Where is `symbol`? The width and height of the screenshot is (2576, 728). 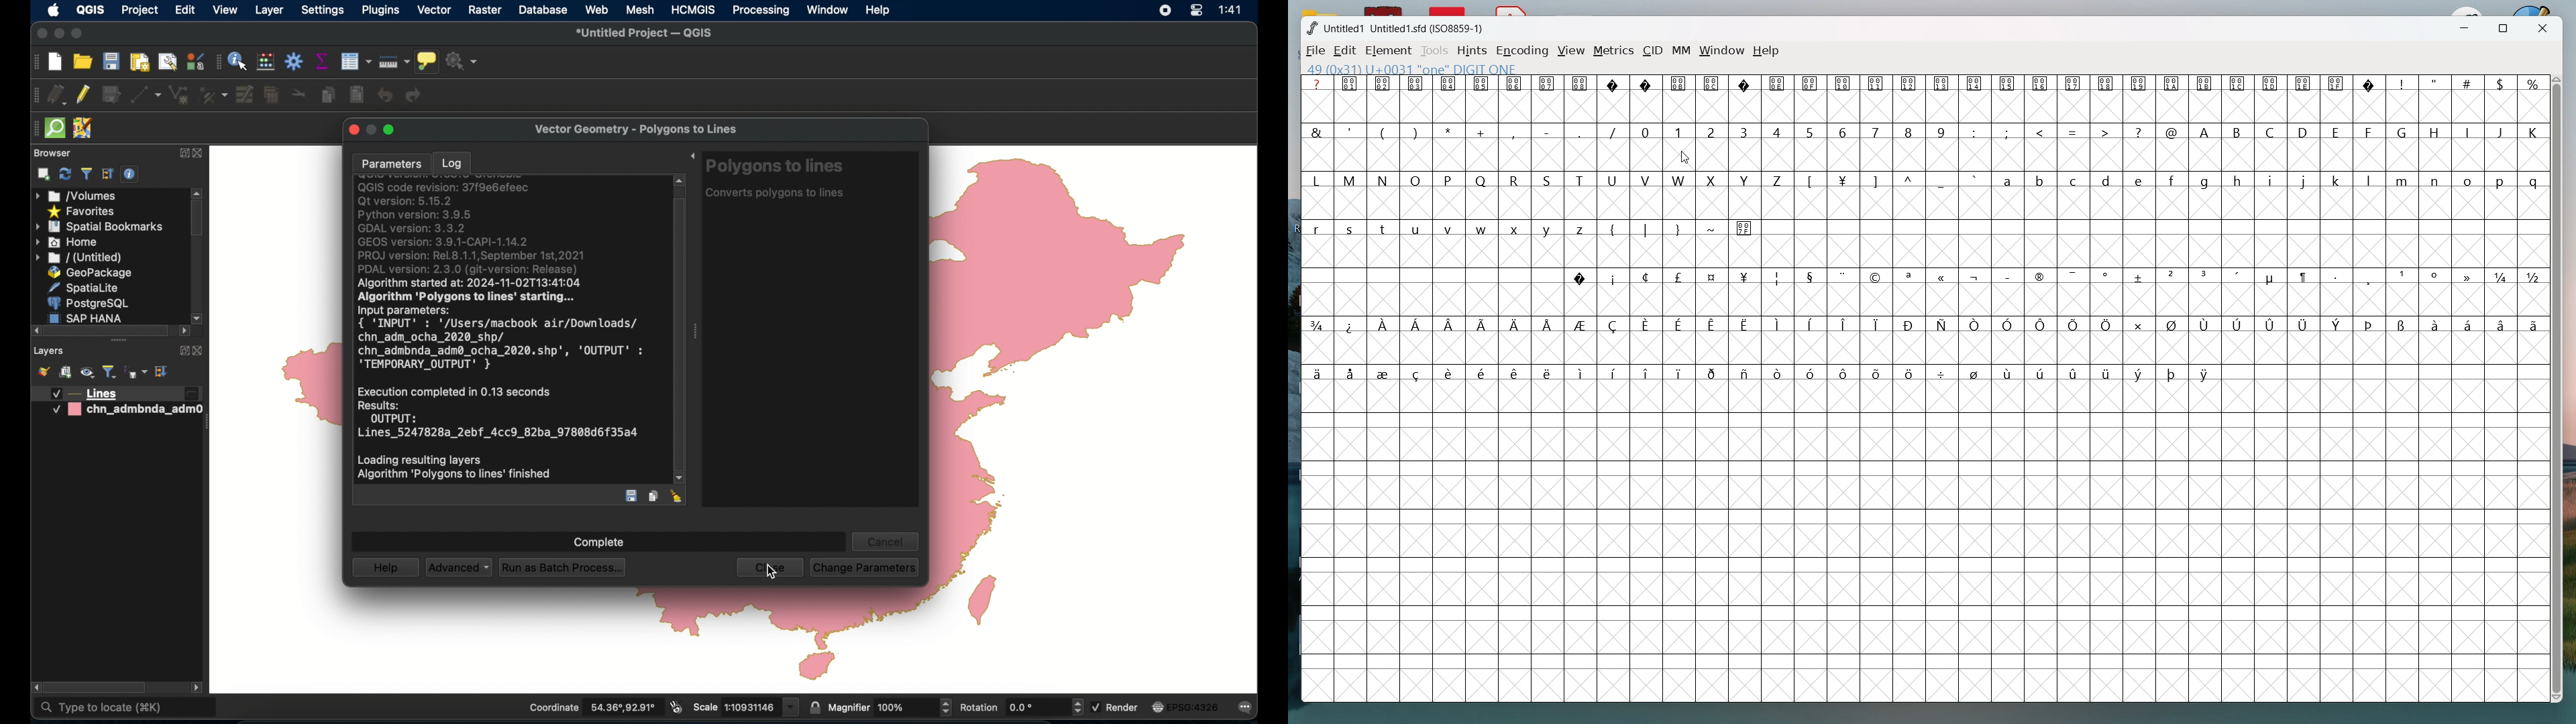 symbol is located at coordinates (2340, 324).